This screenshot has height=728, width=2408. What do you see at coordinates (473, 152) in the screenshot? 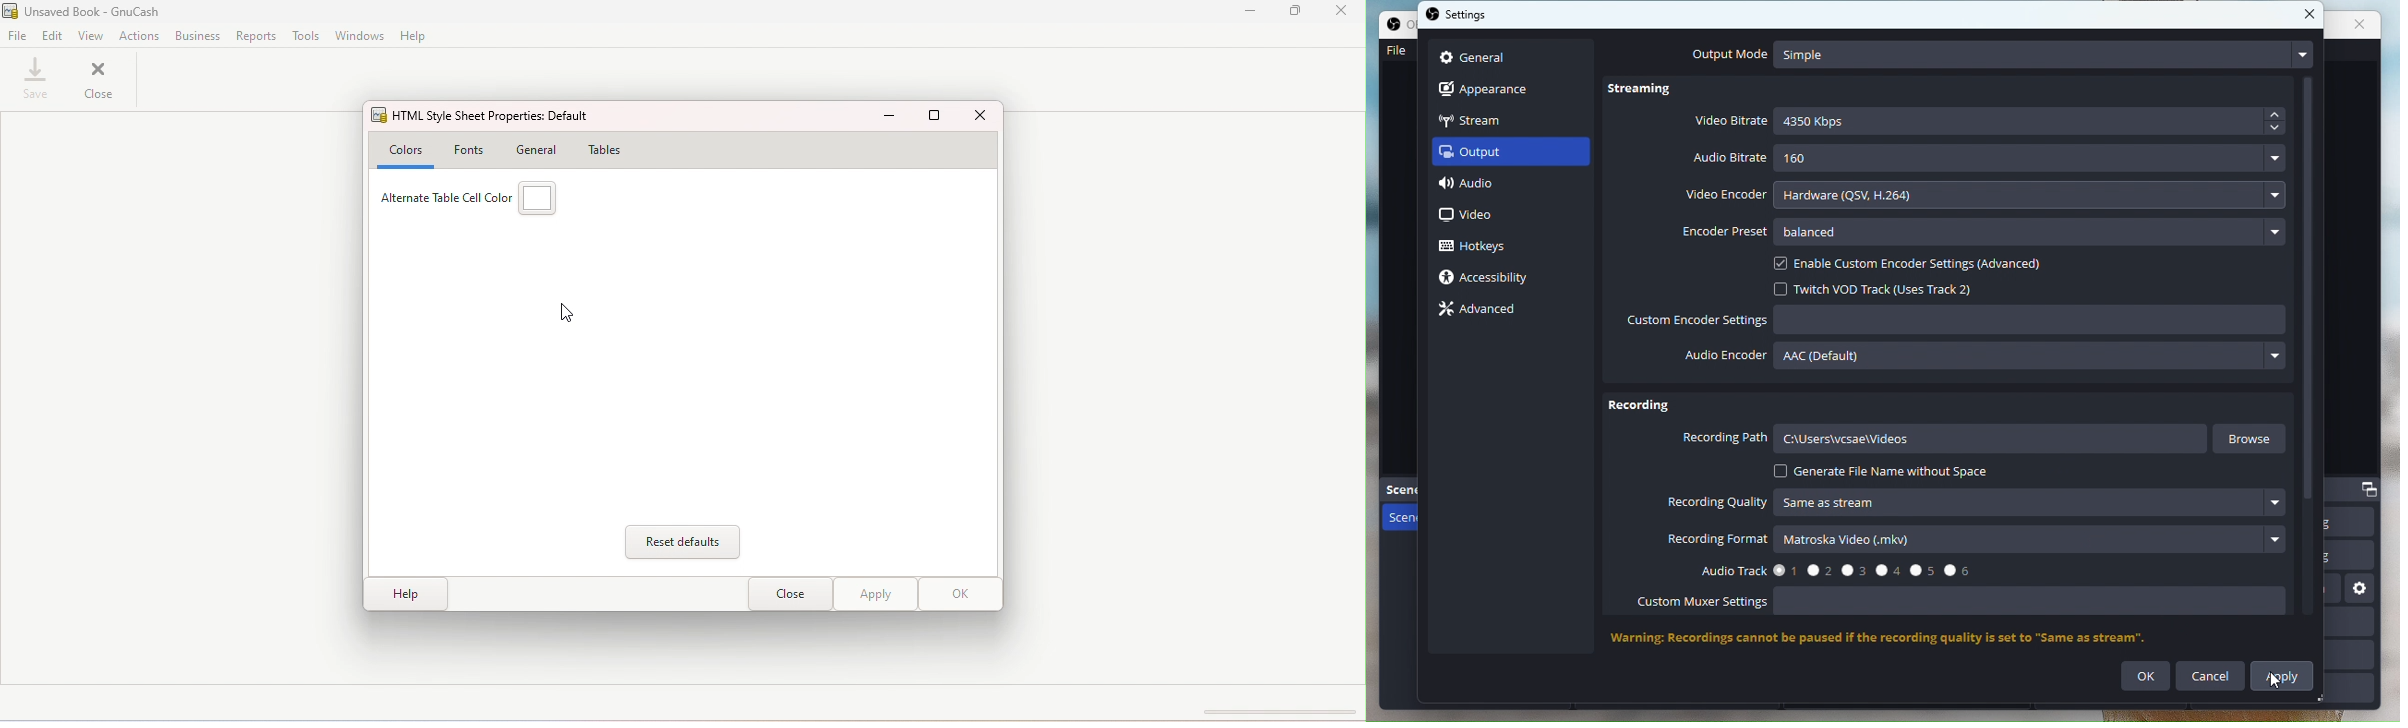
I see `Fonts` at bounding box center [473, 152].